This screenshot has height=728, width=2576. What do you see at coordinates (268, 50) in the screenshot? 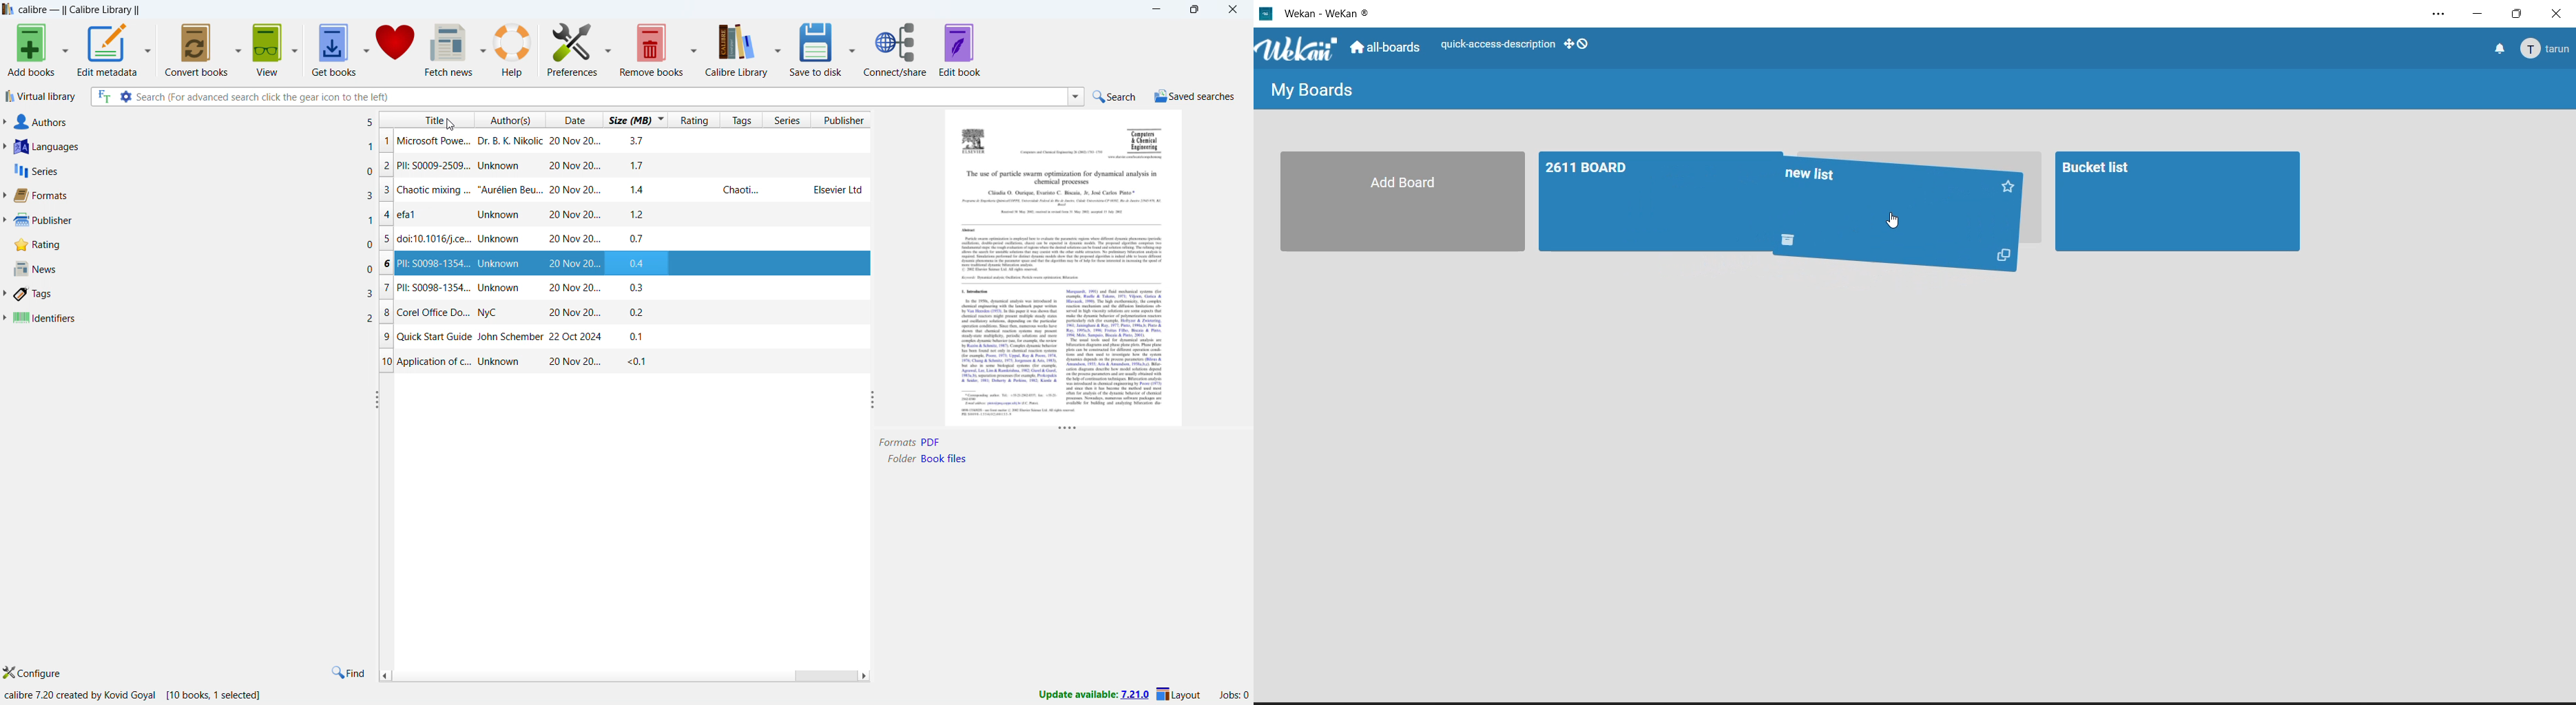
I see `get books` at bounding box center [268, 50].